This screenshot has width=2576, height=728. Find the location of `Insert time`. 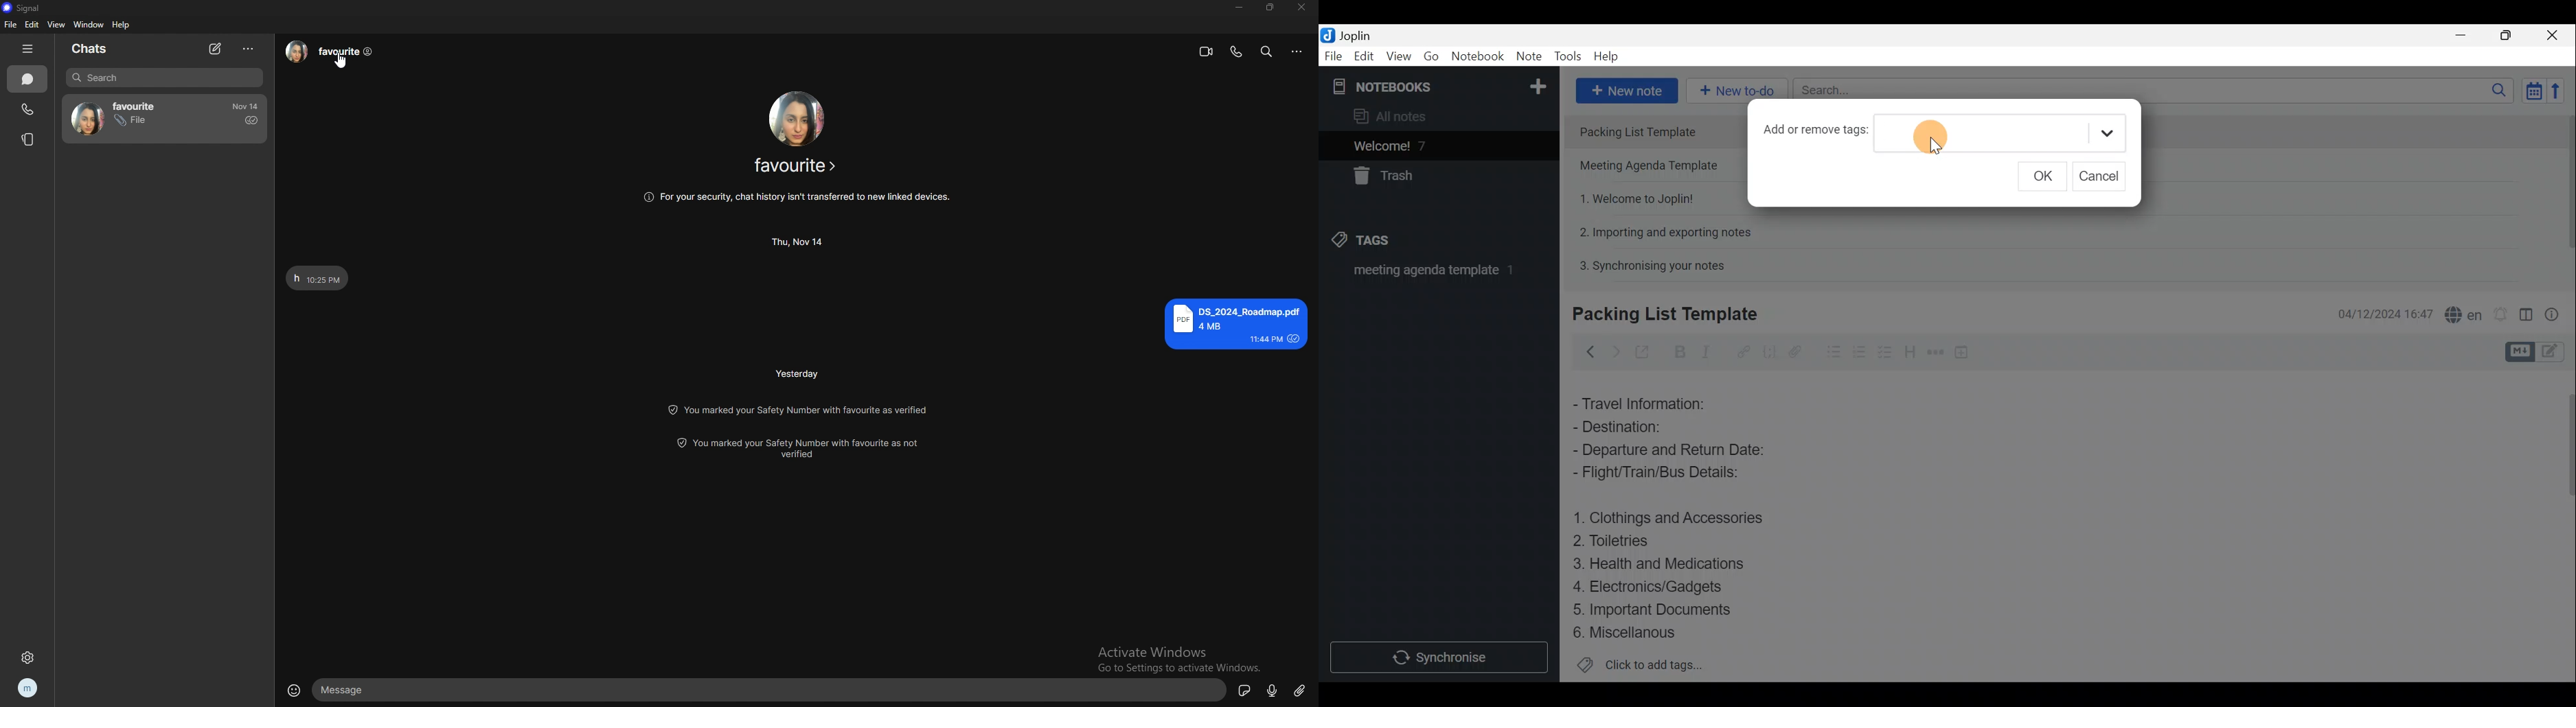

Insert time is located at coordinates (1966, 352).